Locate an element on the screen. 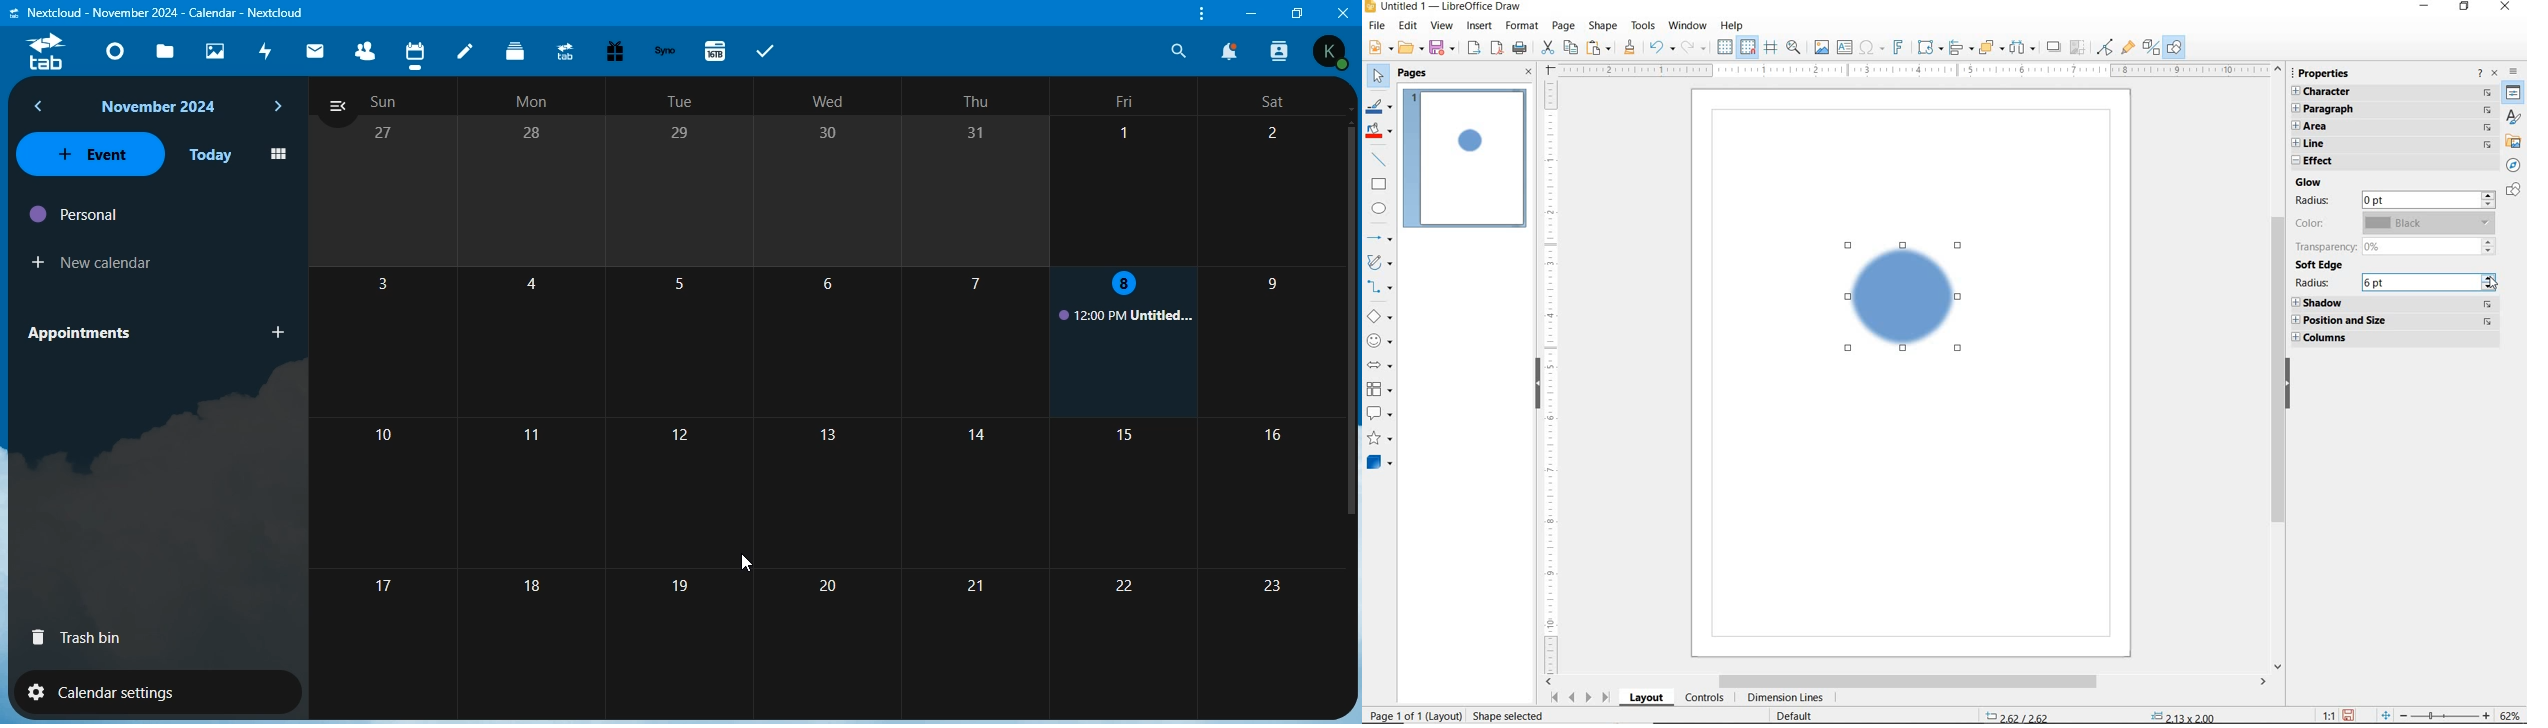 Image resolution: width=2548 pixels, height=728 pixels. SAVE is located at coordinates (1443, 48).